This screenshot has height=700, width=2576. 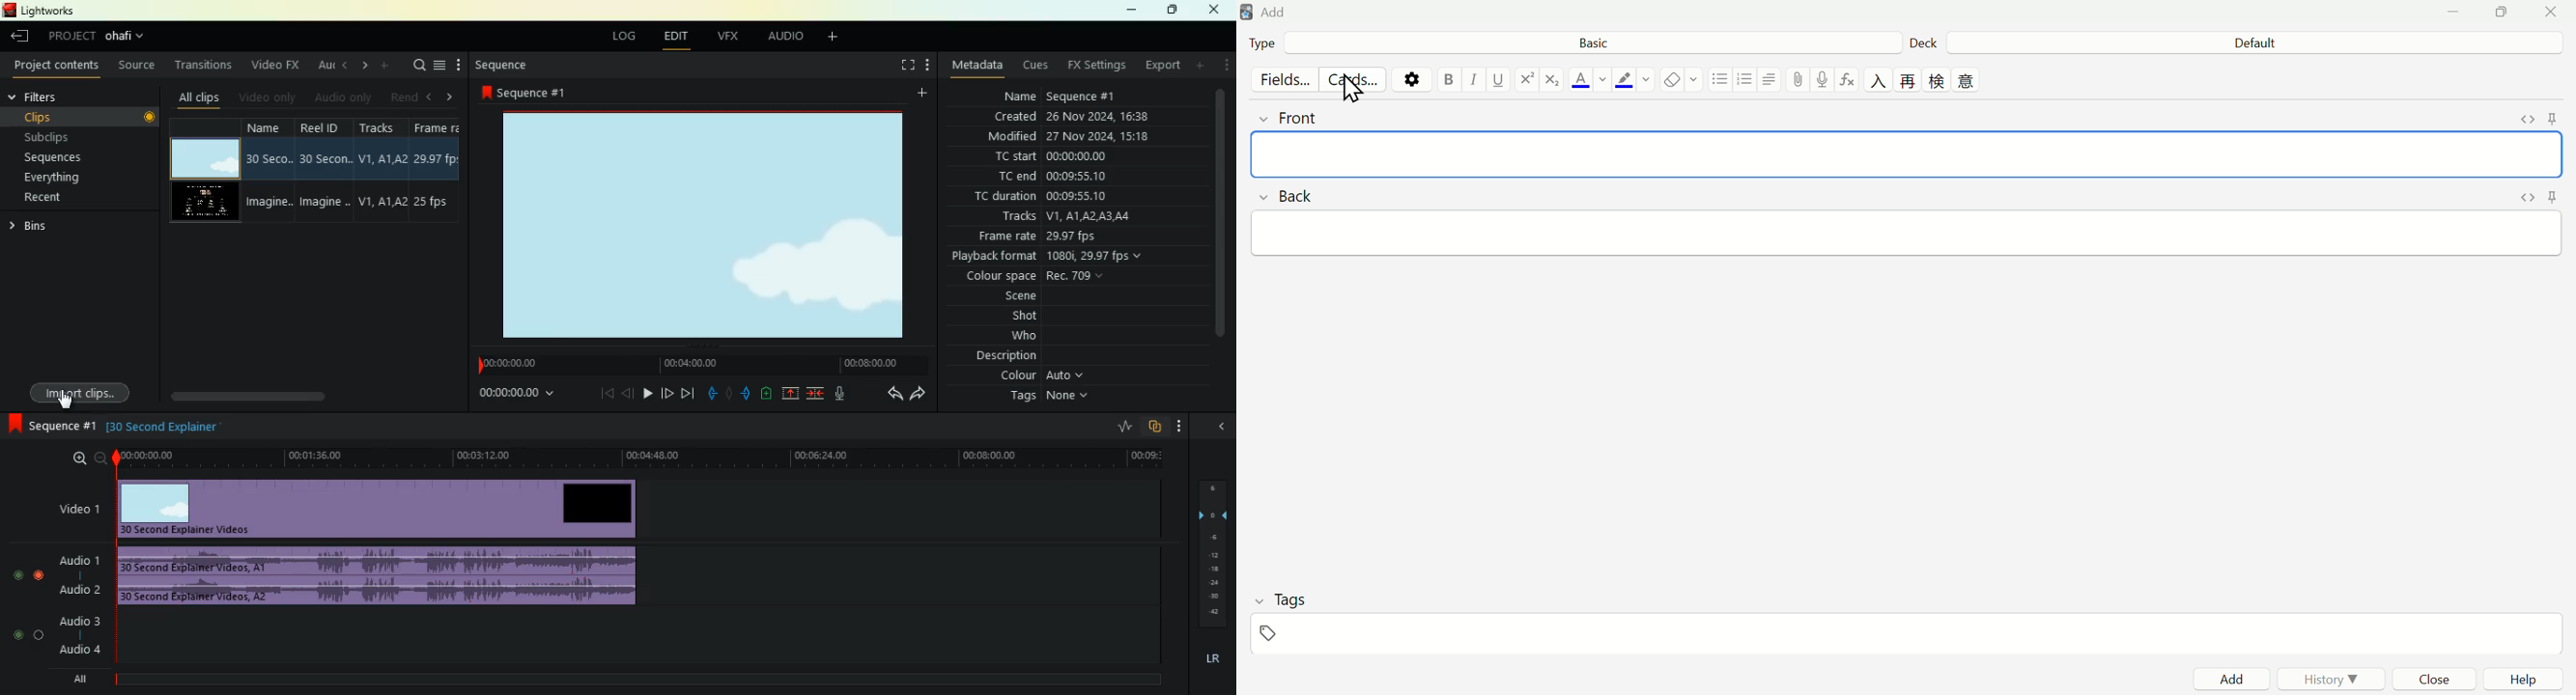 I want to click on back, so click(x=17, y=37).